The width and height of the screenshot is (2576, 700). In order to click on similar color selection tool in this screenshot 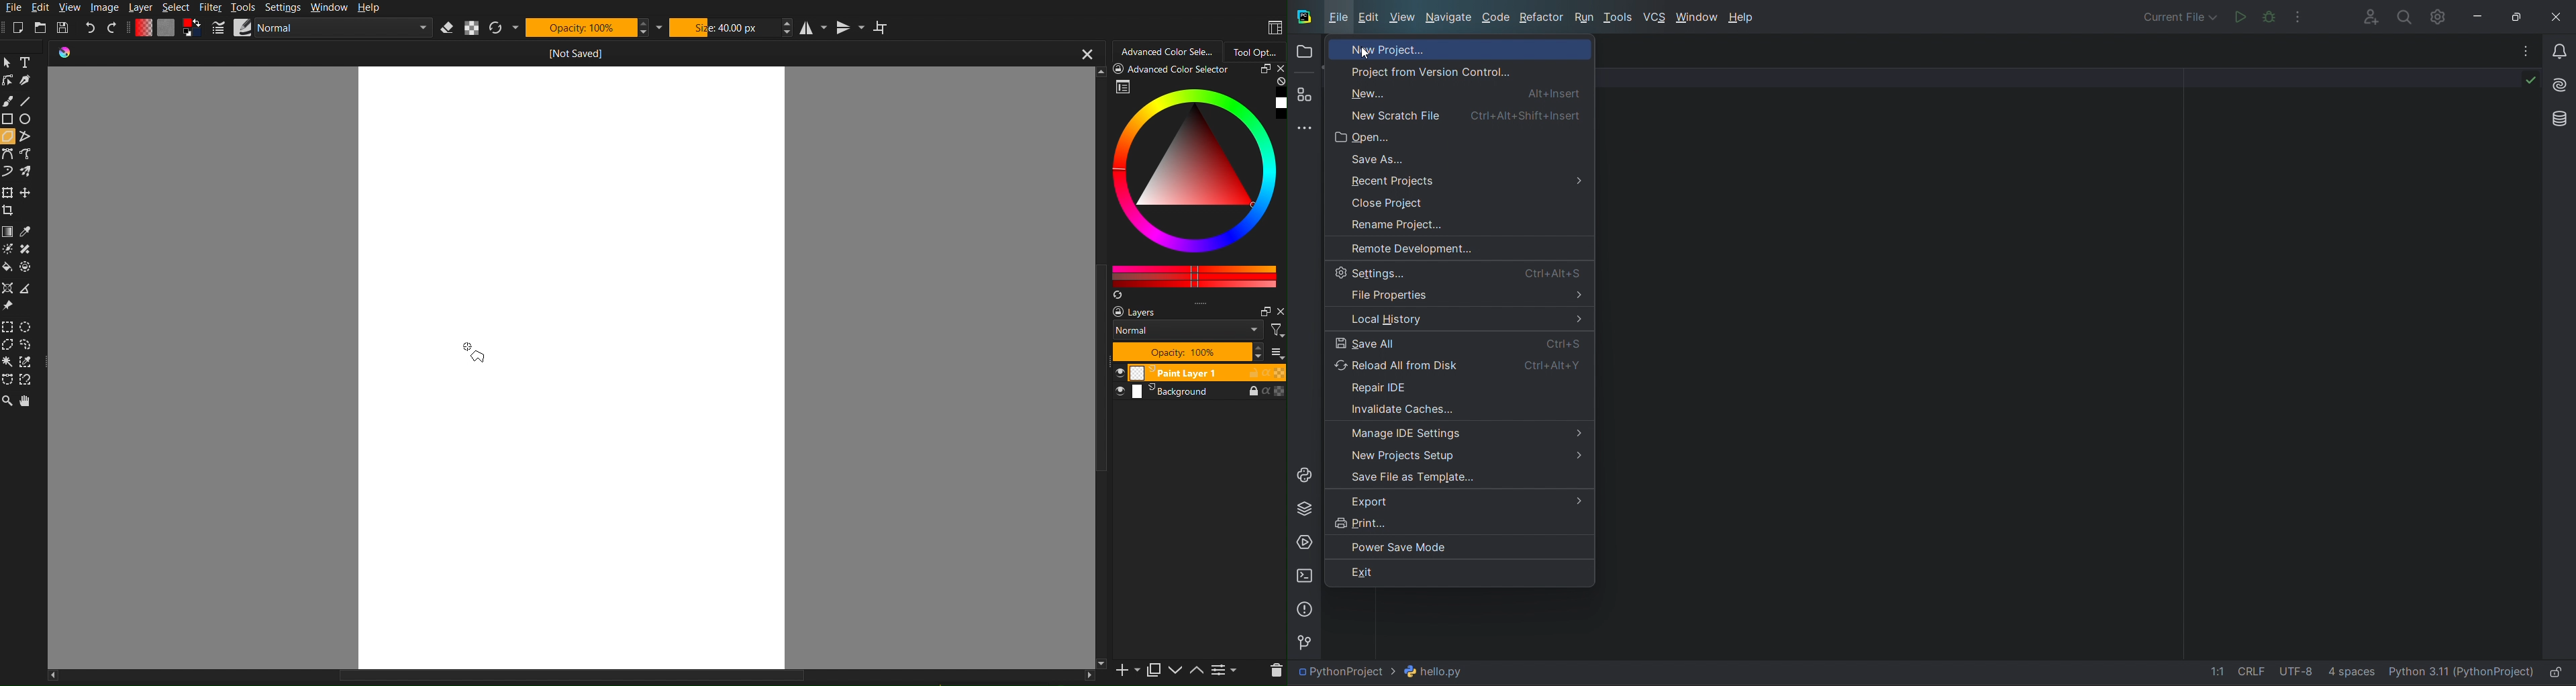, I will do `click(30, 361)`.